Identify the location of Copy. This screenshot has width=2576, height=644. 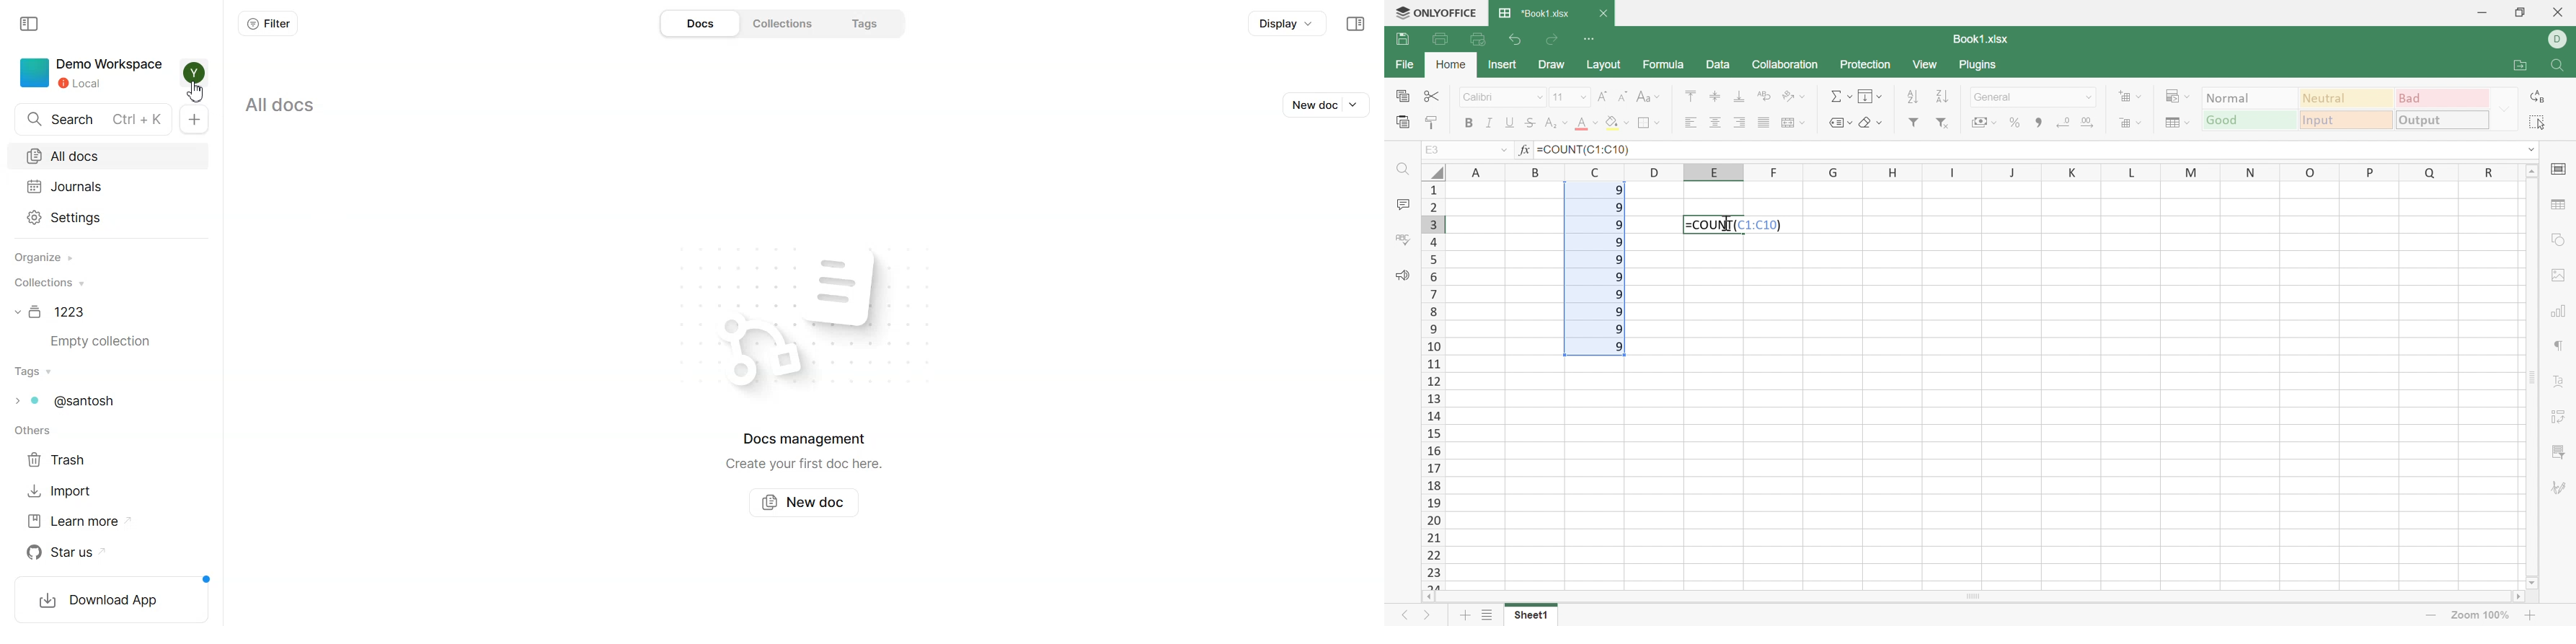
(1404, 97).